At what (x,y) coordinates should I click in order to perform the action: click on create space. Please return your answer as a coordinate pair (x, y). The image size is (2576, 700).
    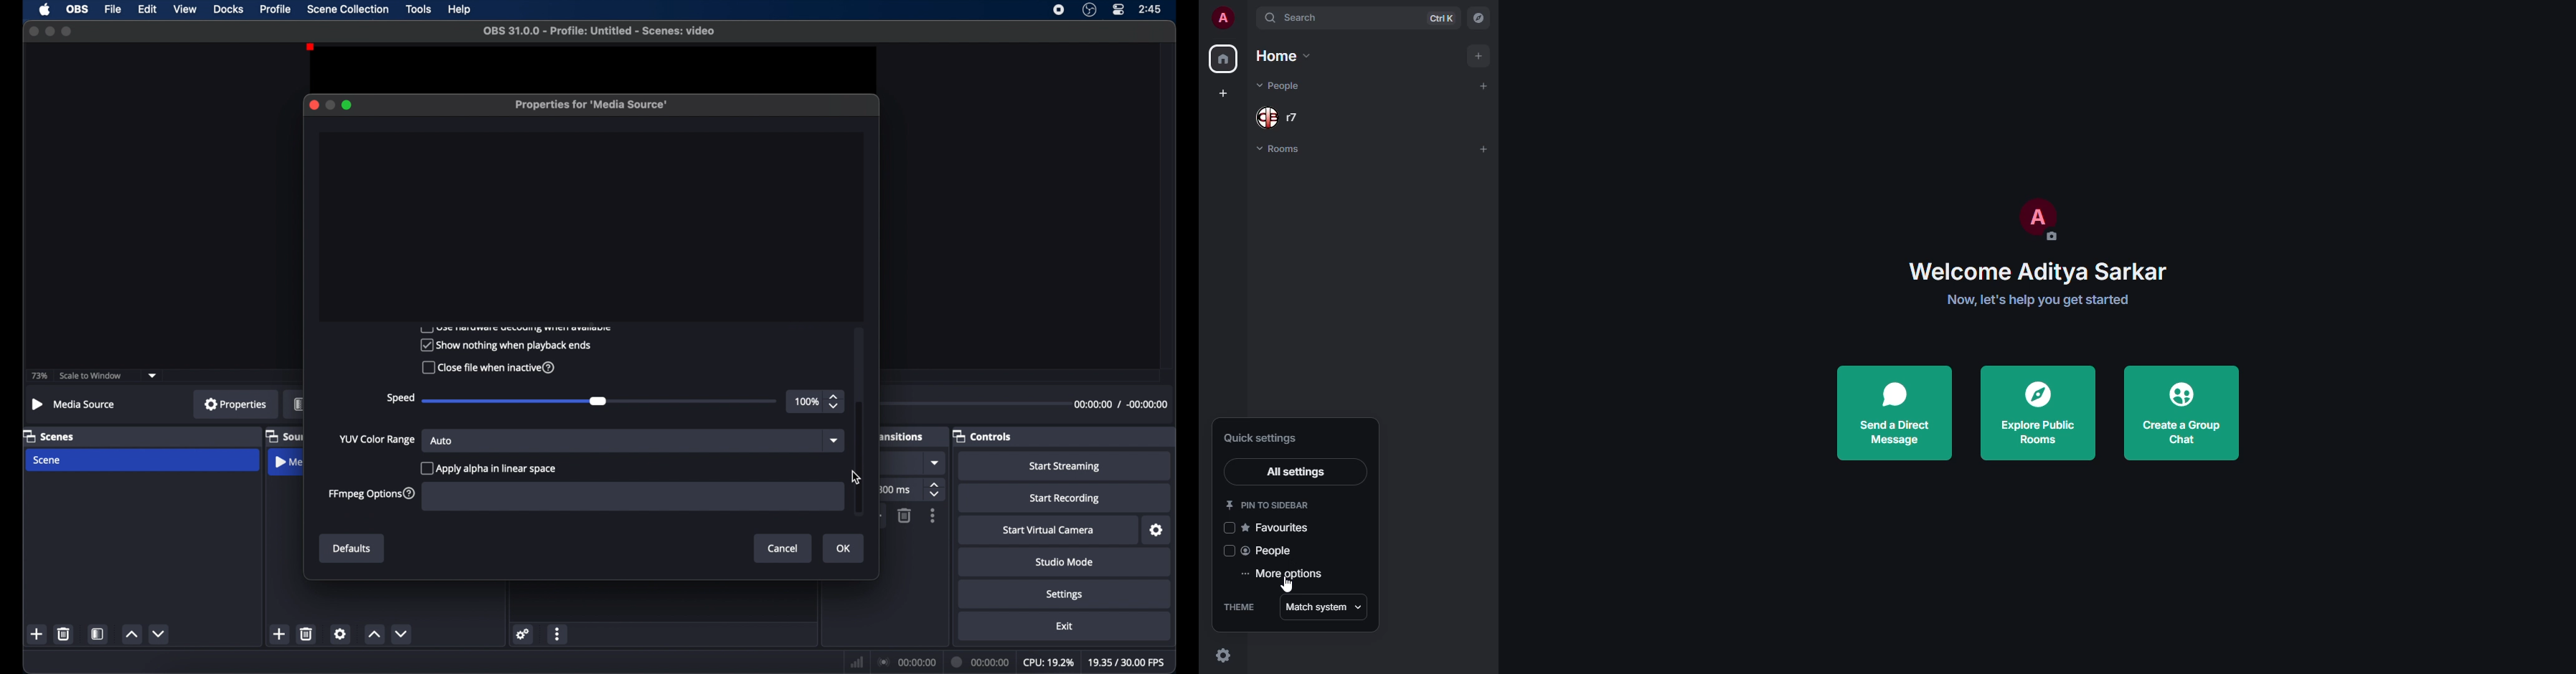
    Looking at the image, I should click on (1225, 92).